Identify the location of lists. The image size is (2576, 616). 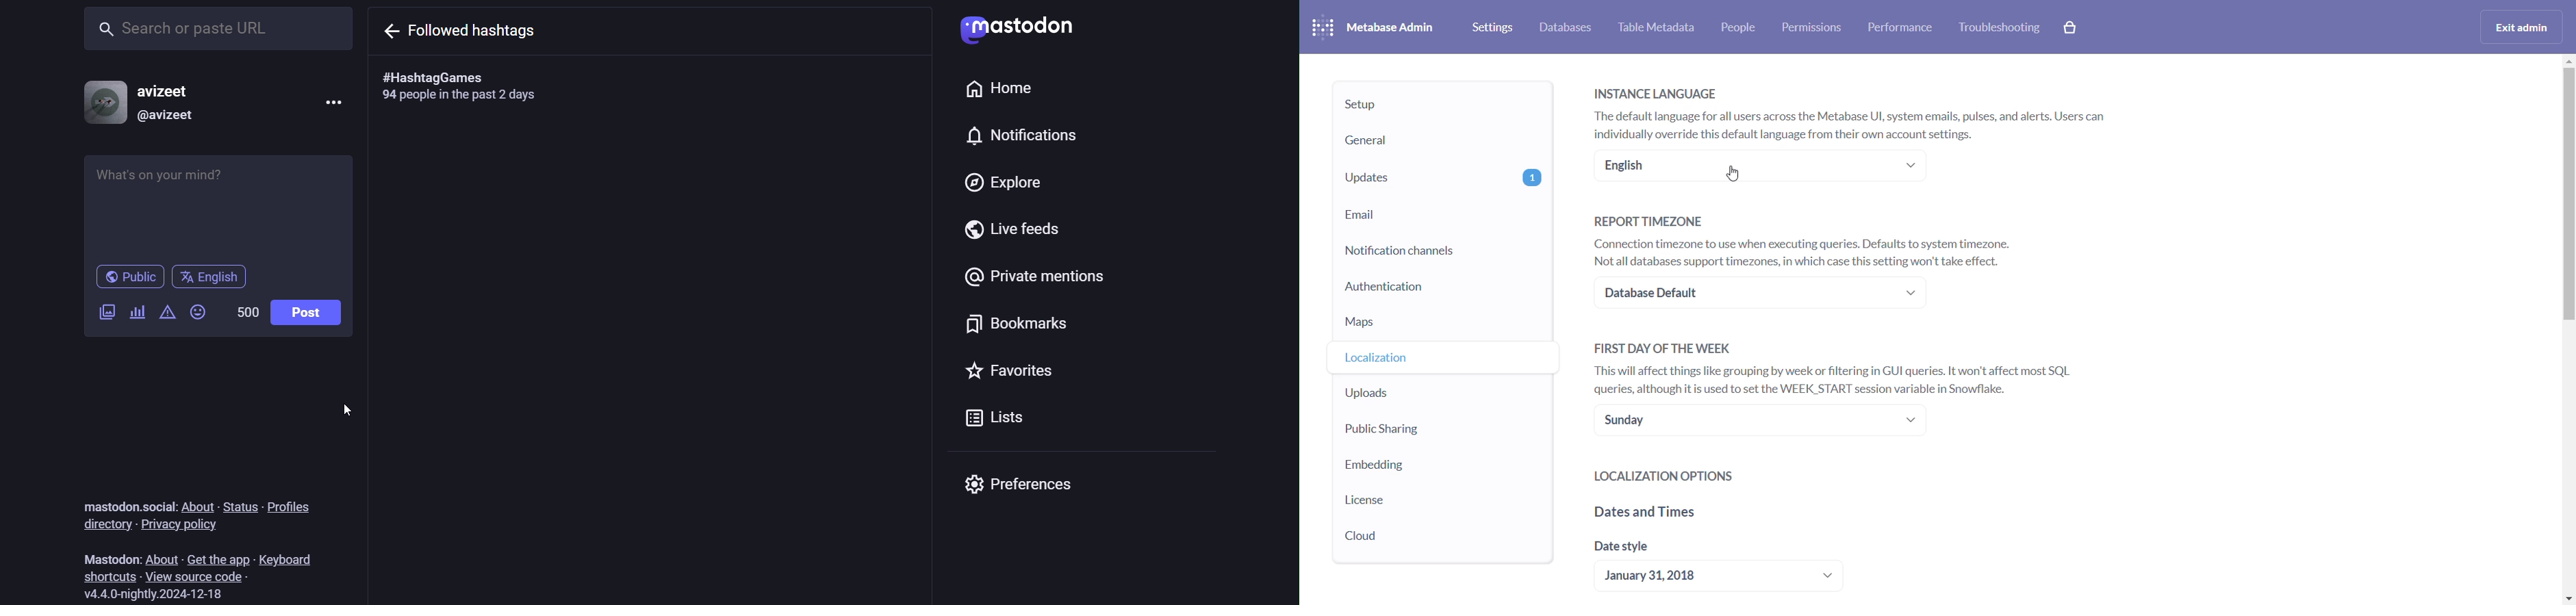
(990, 420).